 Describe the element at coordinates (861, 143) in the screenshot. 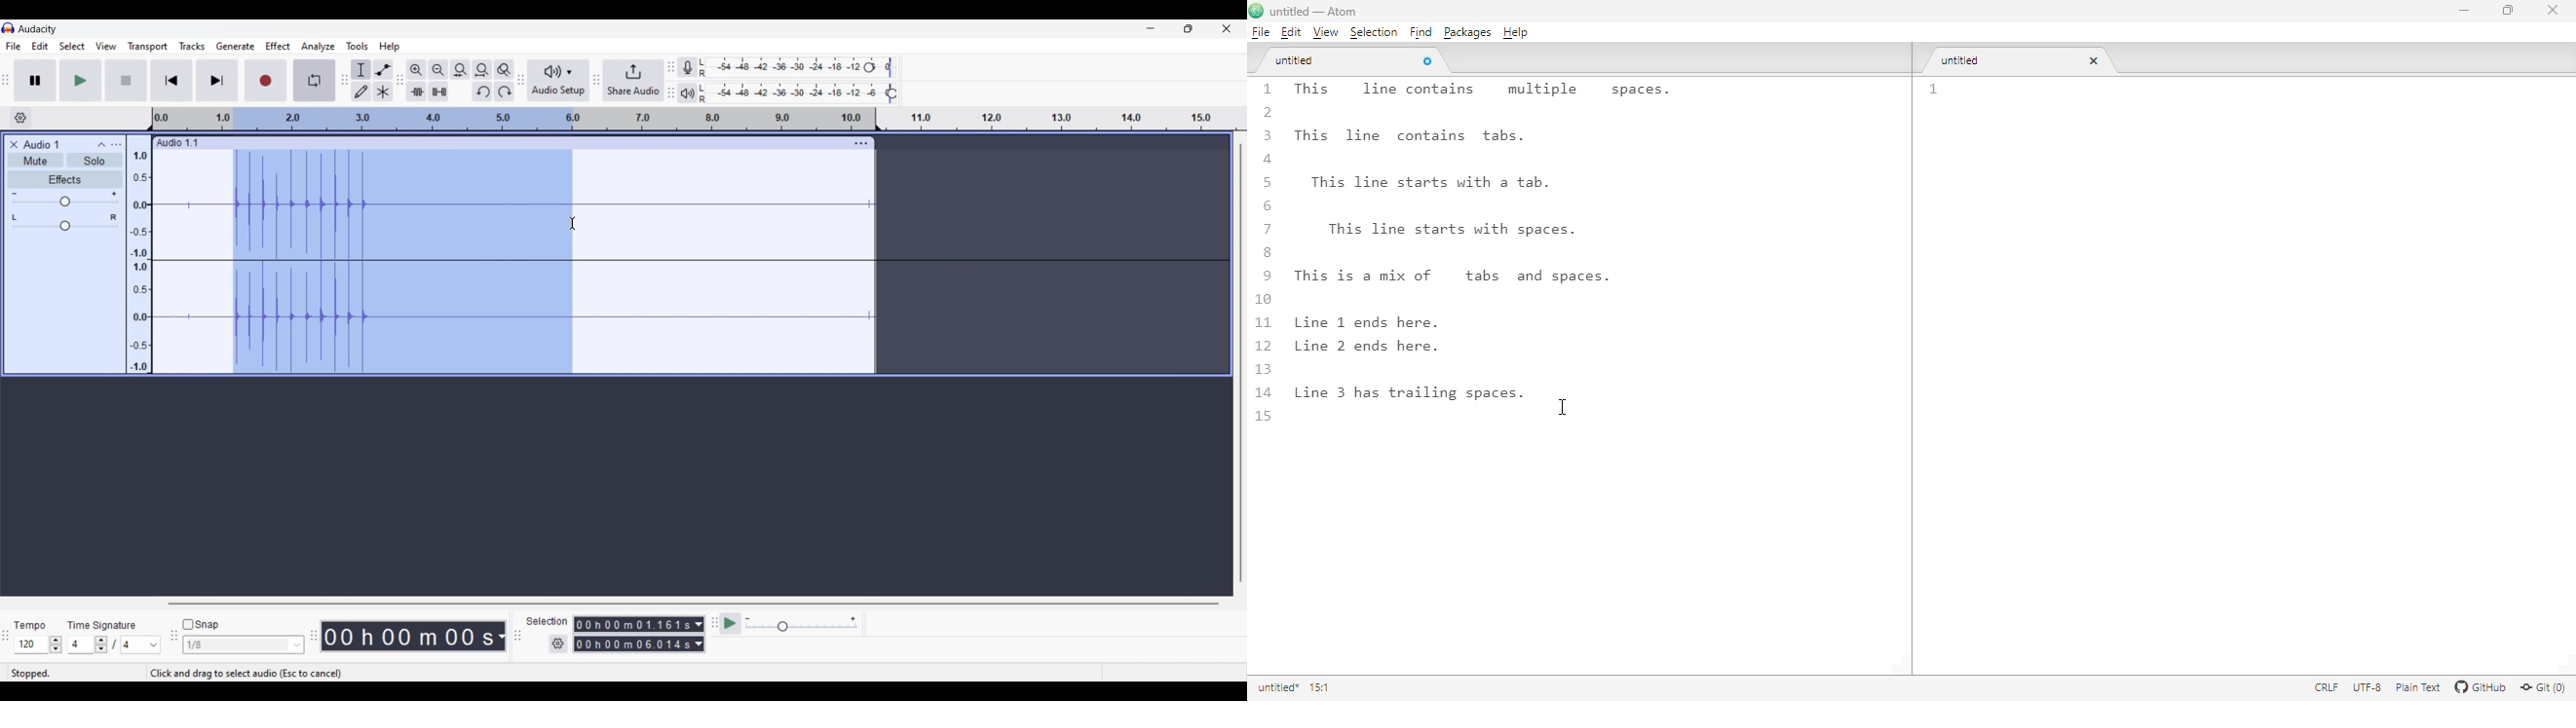

I see `Track settings` at that location.